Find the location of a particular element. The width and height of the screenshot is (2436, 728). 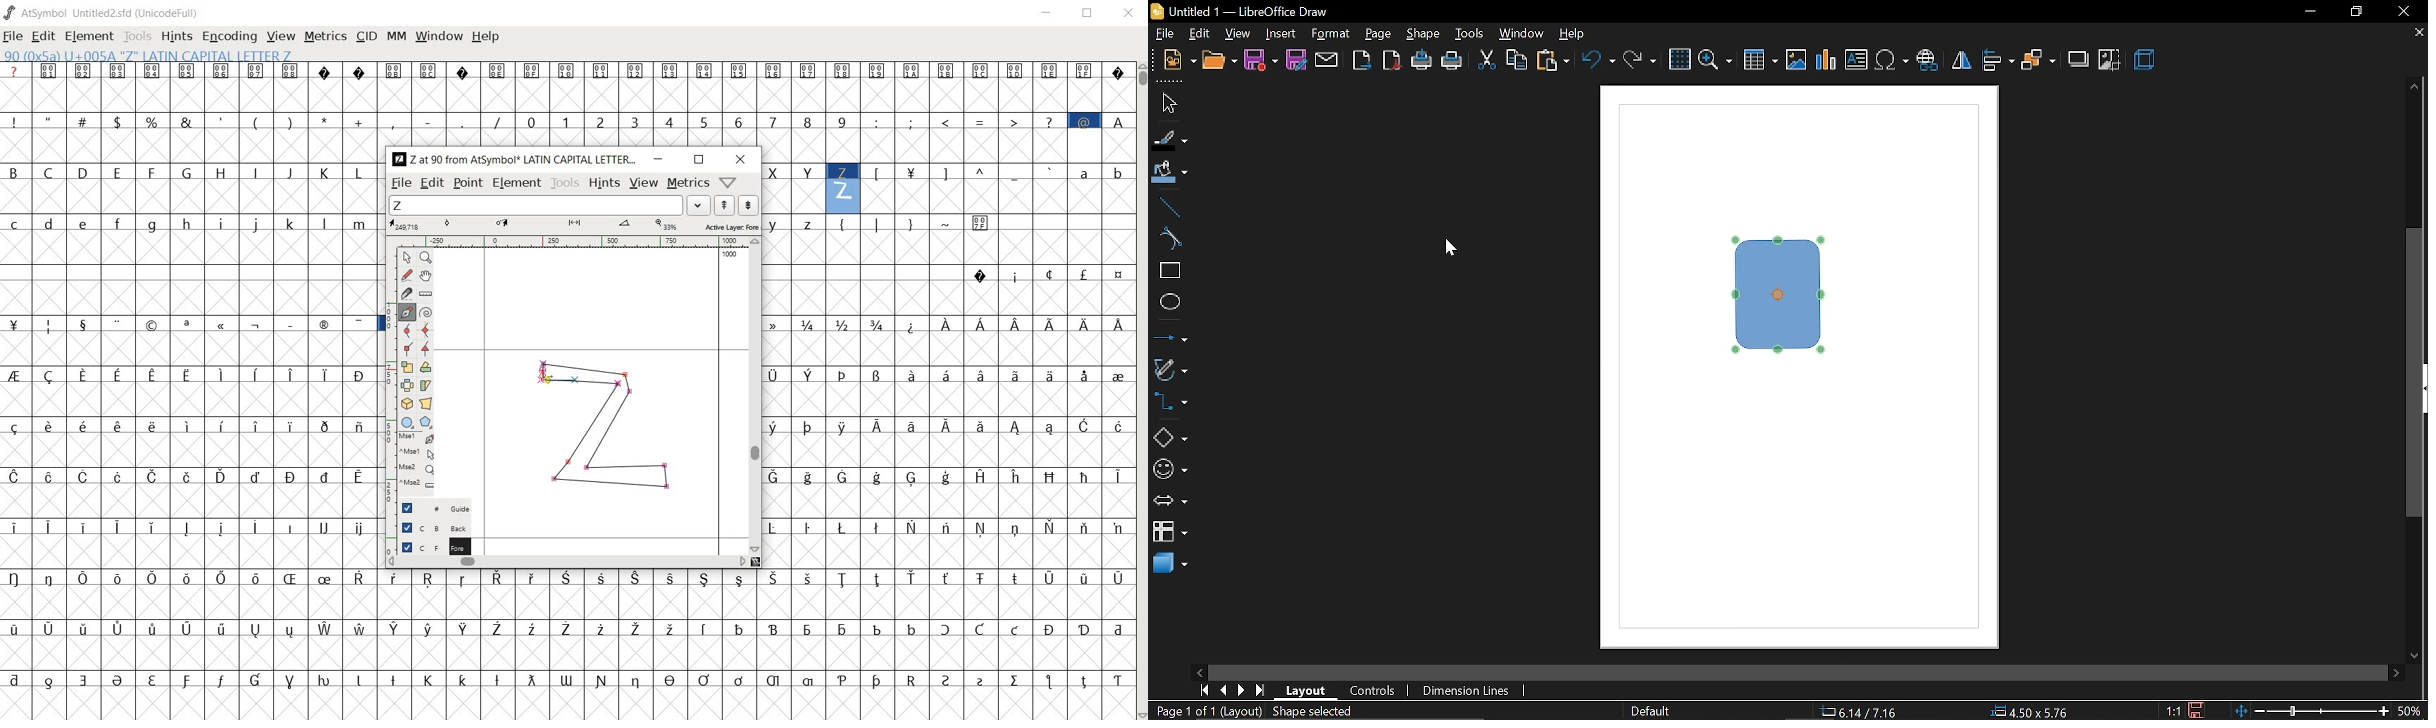

close is located at coordinates (2404, 11).